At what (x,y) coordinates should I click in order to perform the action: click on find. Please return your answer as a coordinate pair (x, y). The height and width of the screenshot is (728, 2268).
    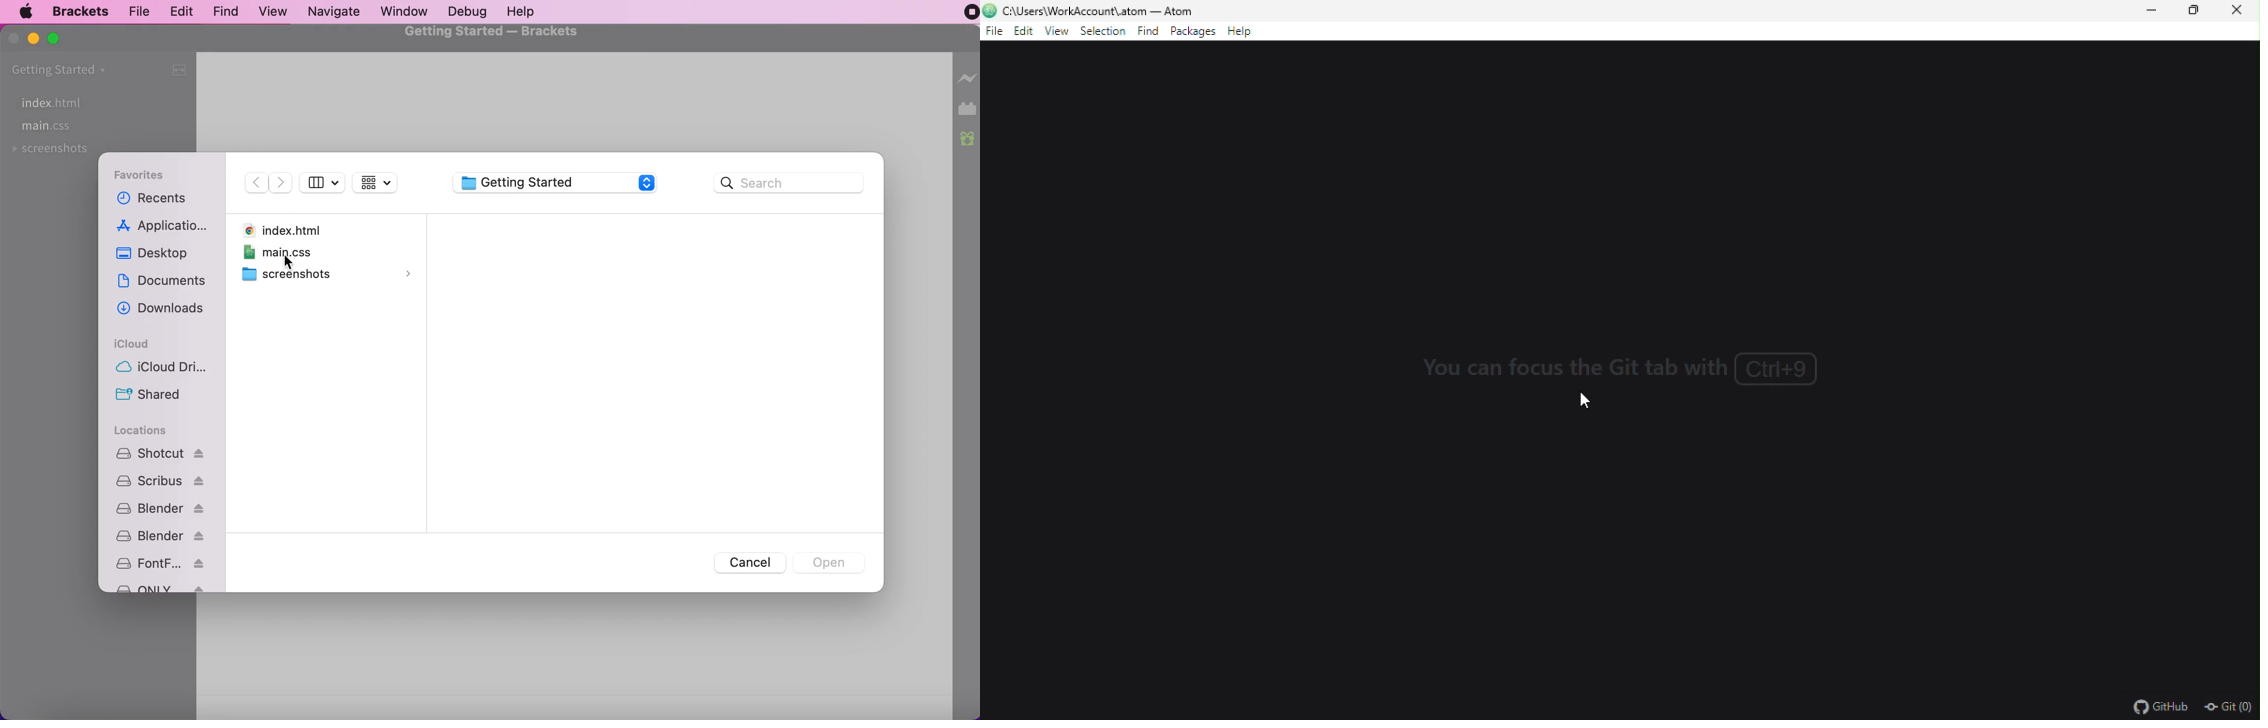
    Looking at the image, I should click on (228, 11).